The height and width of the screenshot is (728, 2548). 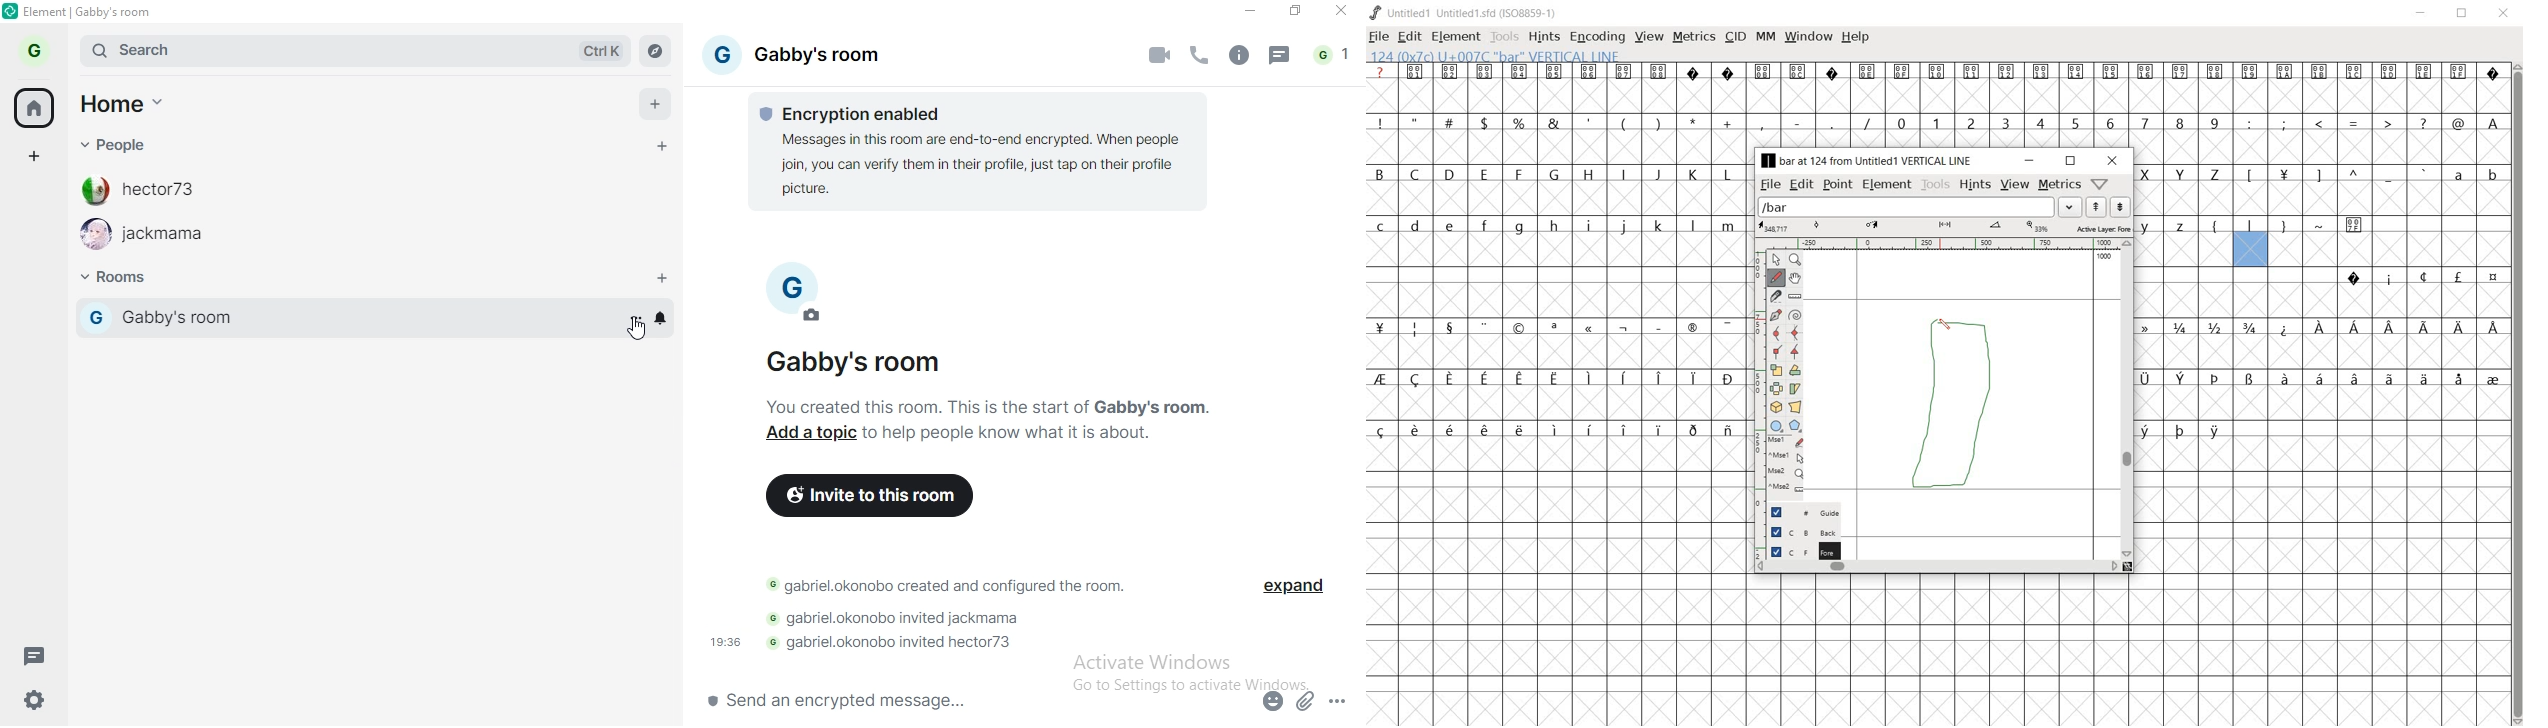 I want to click on rotate the selection in 3D and project back to plane, so click(x=1774, y=406).